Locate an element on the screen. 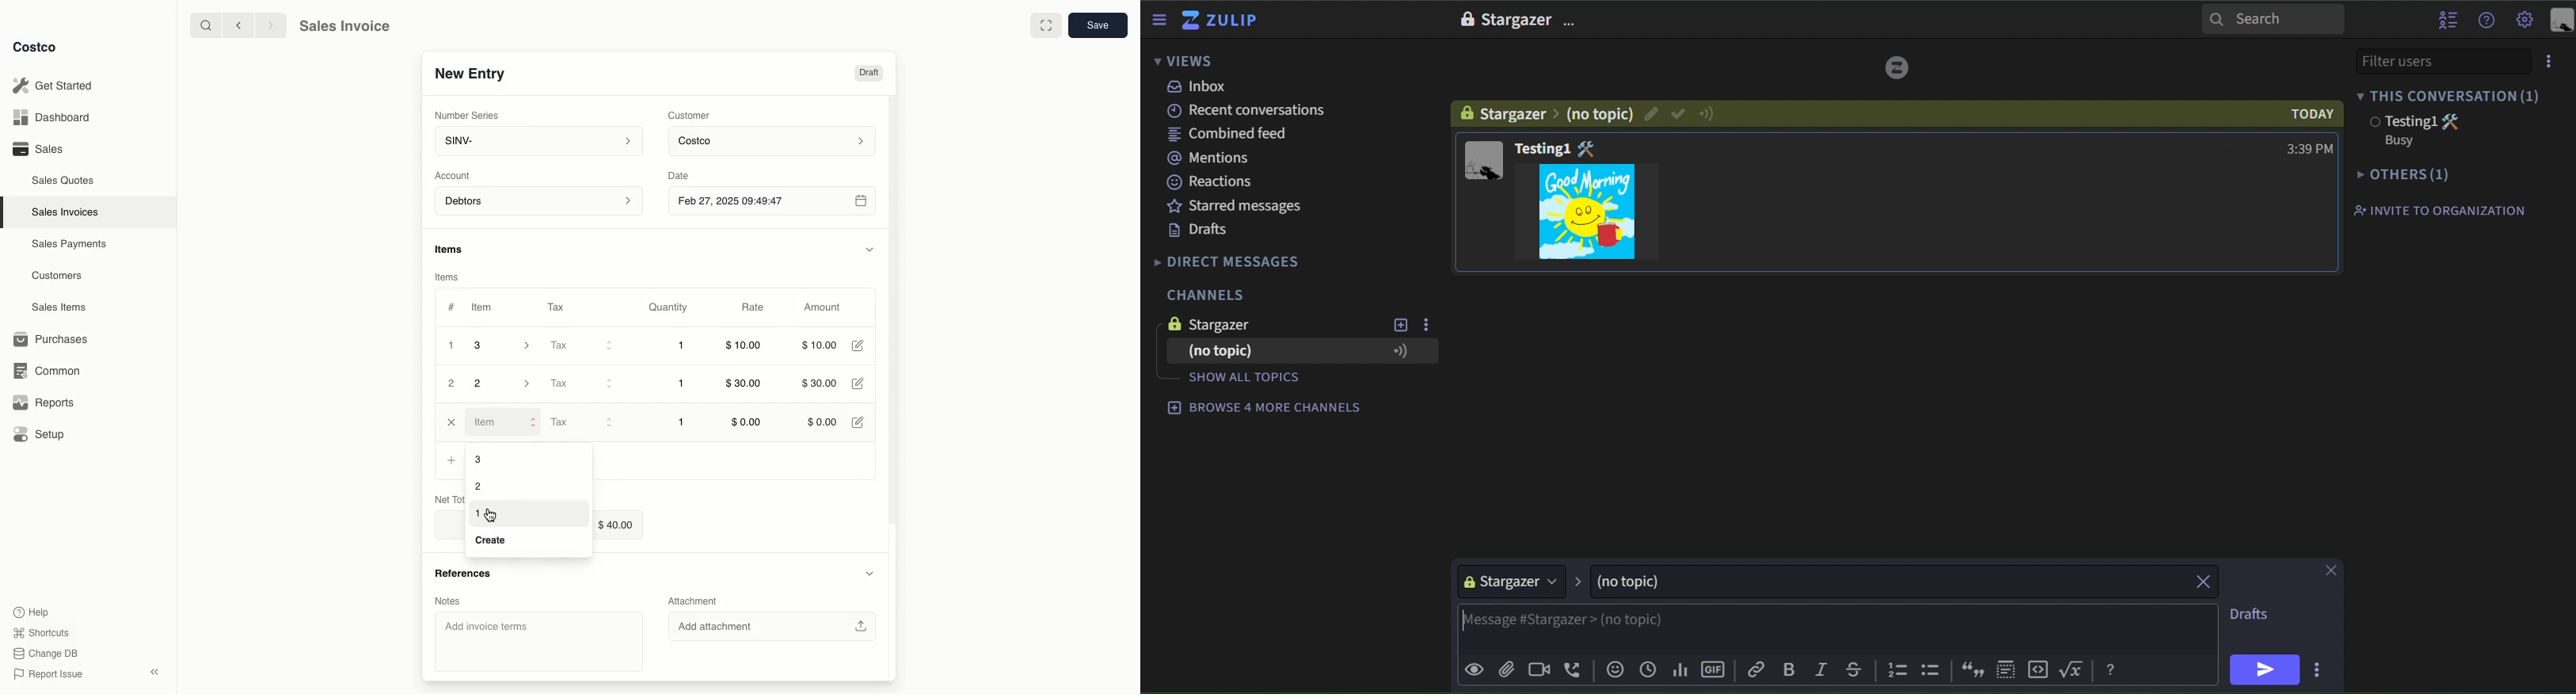  options is located at coordinates (1572, 23).